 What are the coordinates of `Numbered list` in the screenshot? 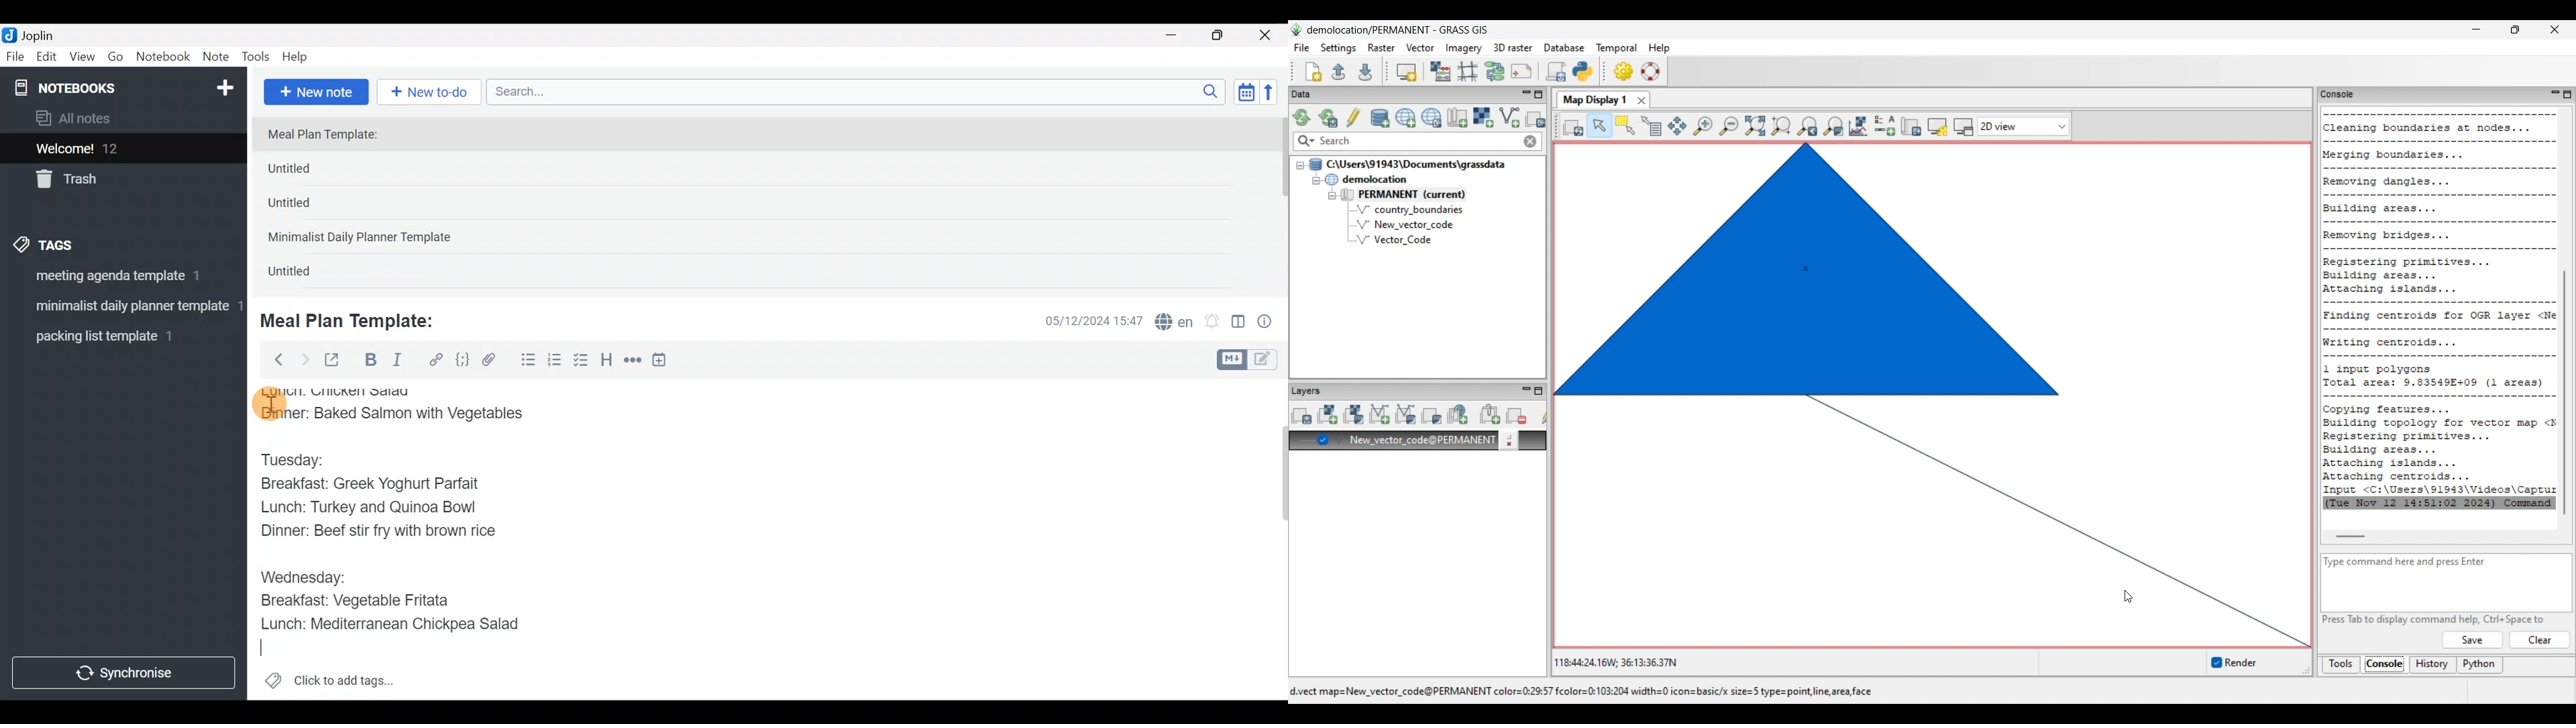 It's located at (555, 363).